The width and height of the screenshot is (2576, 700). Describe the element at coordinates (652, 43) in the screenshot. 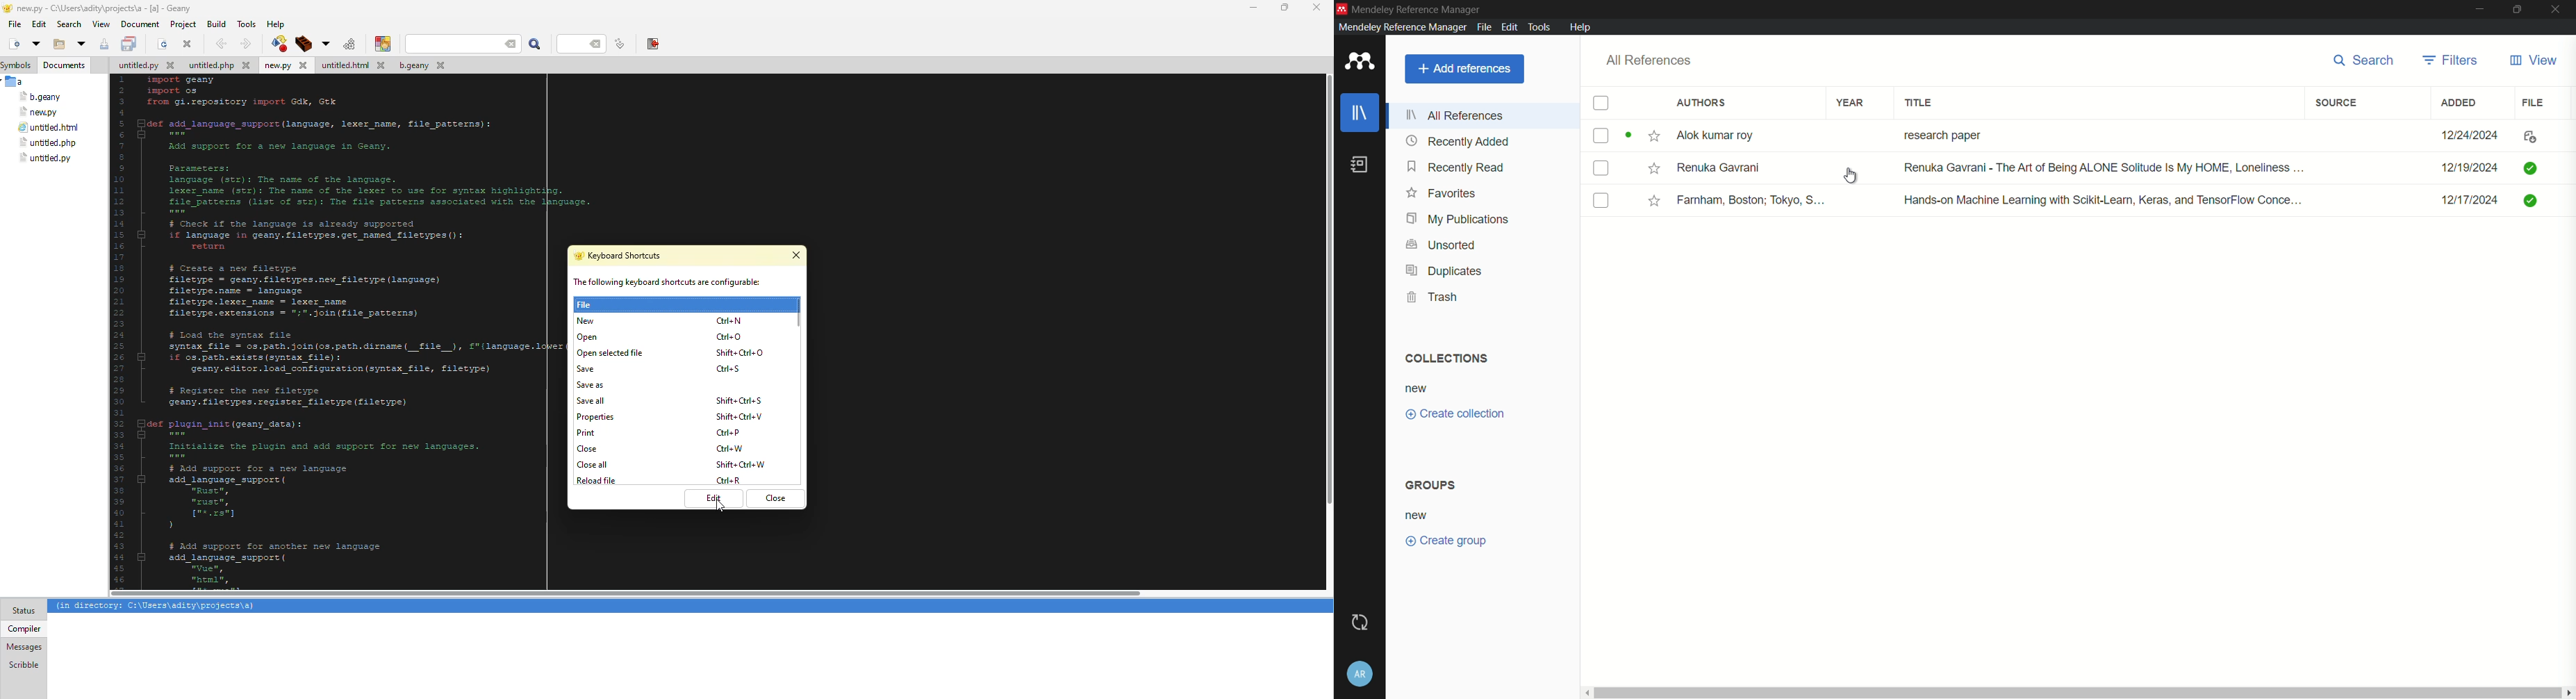

I see `exit` at that location.